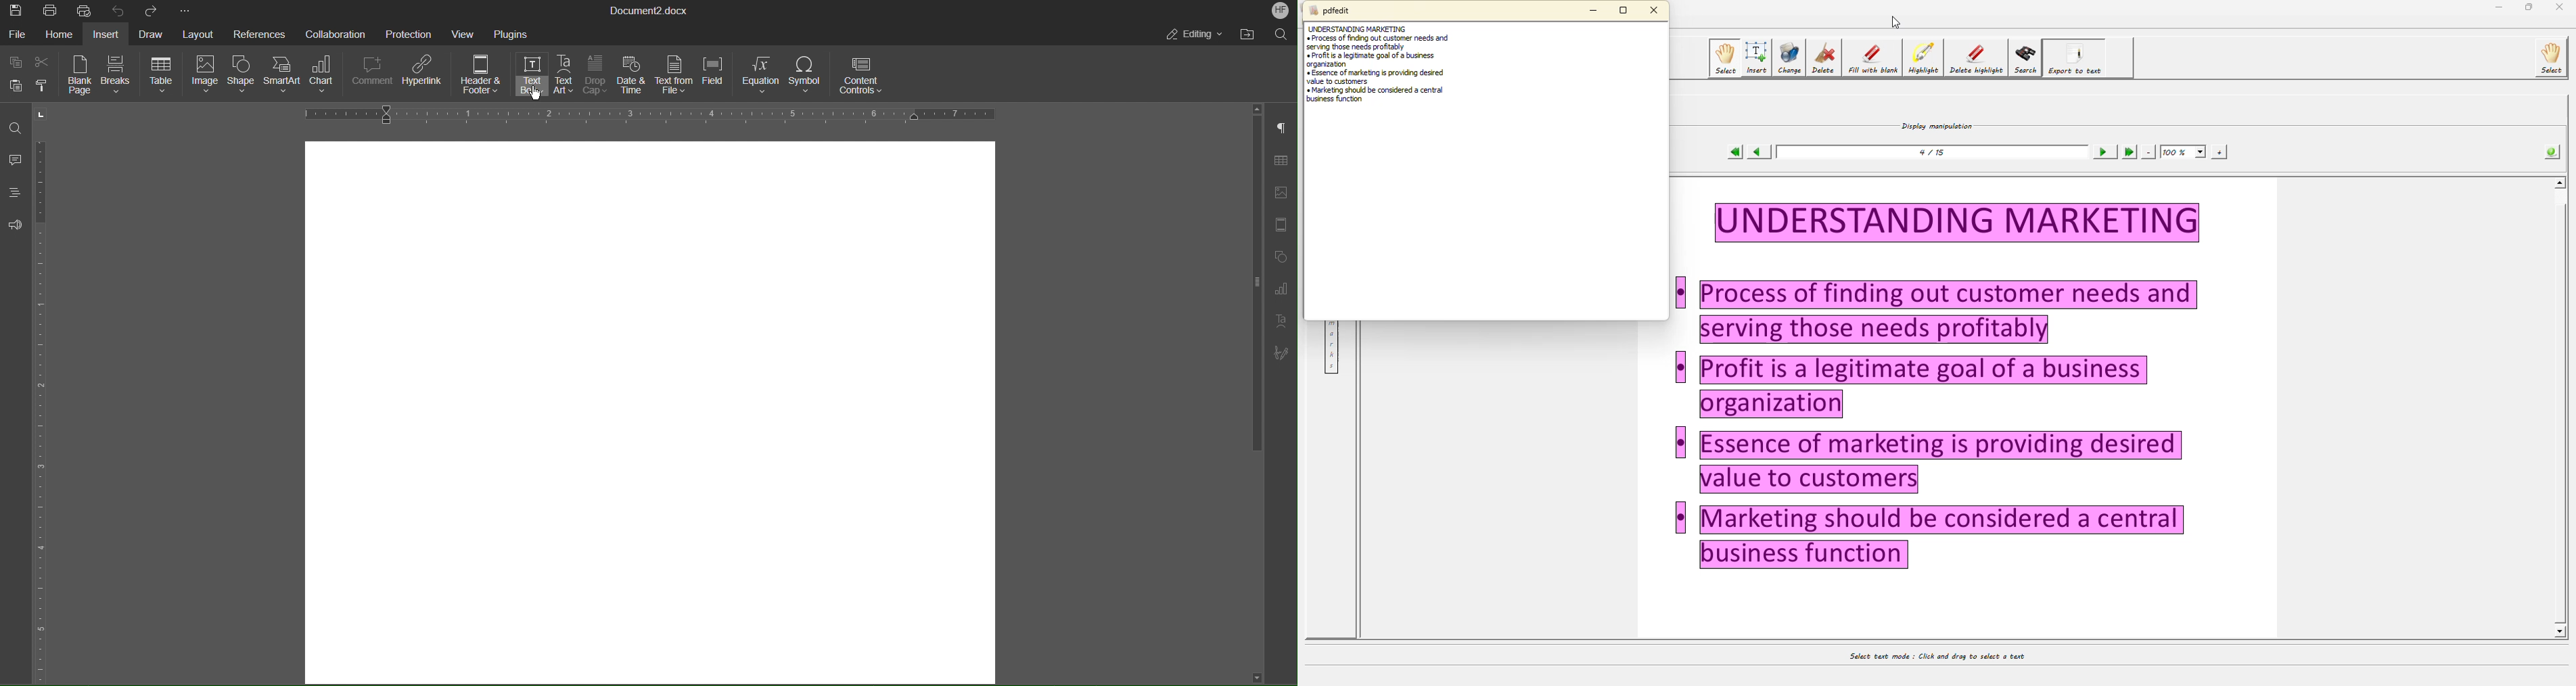 This screenshot has width=2576, height=700. What do you see at coordinates (47, 86) in the screenshot?
I see `Copy Style` at bounding box center [47, 86].